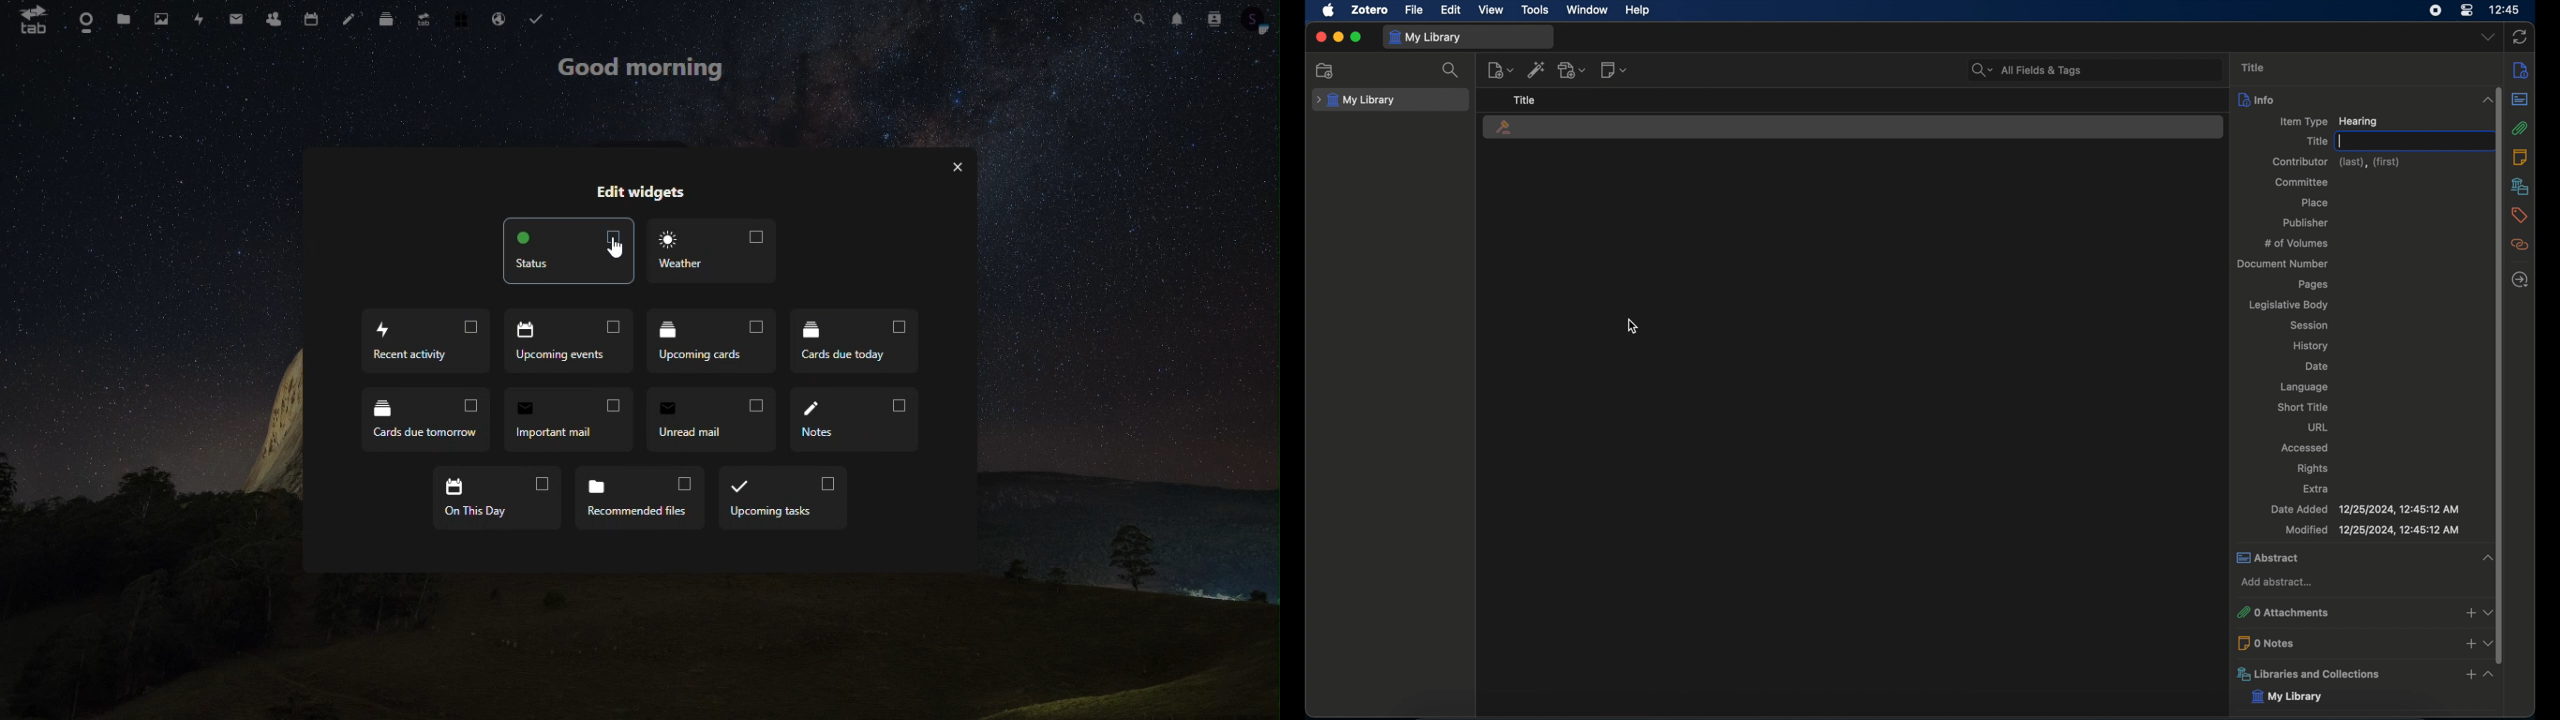  What do you see at coordinates (2027, 70) in the screenshot?
I see `search` at bounding box center [2027, 70].